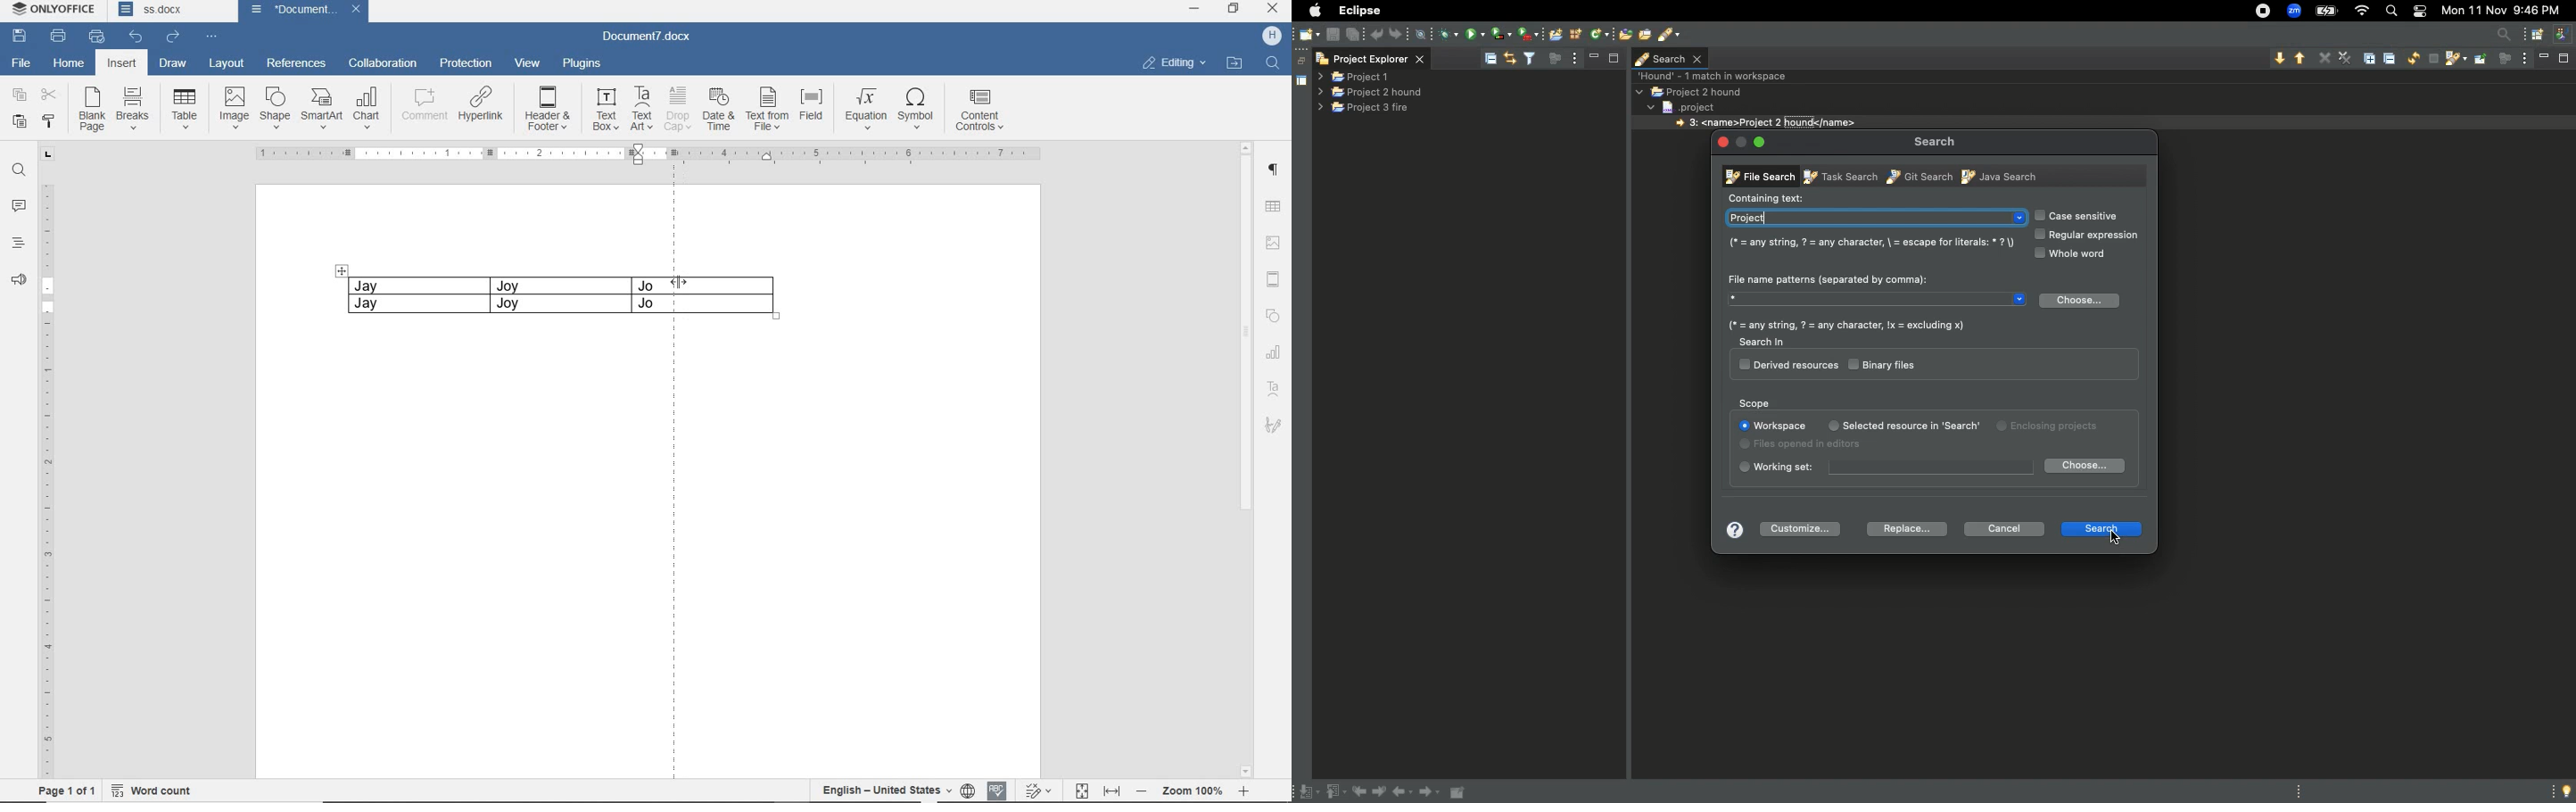  I want to click on TEXT FROMFILE, so click(767, 108).